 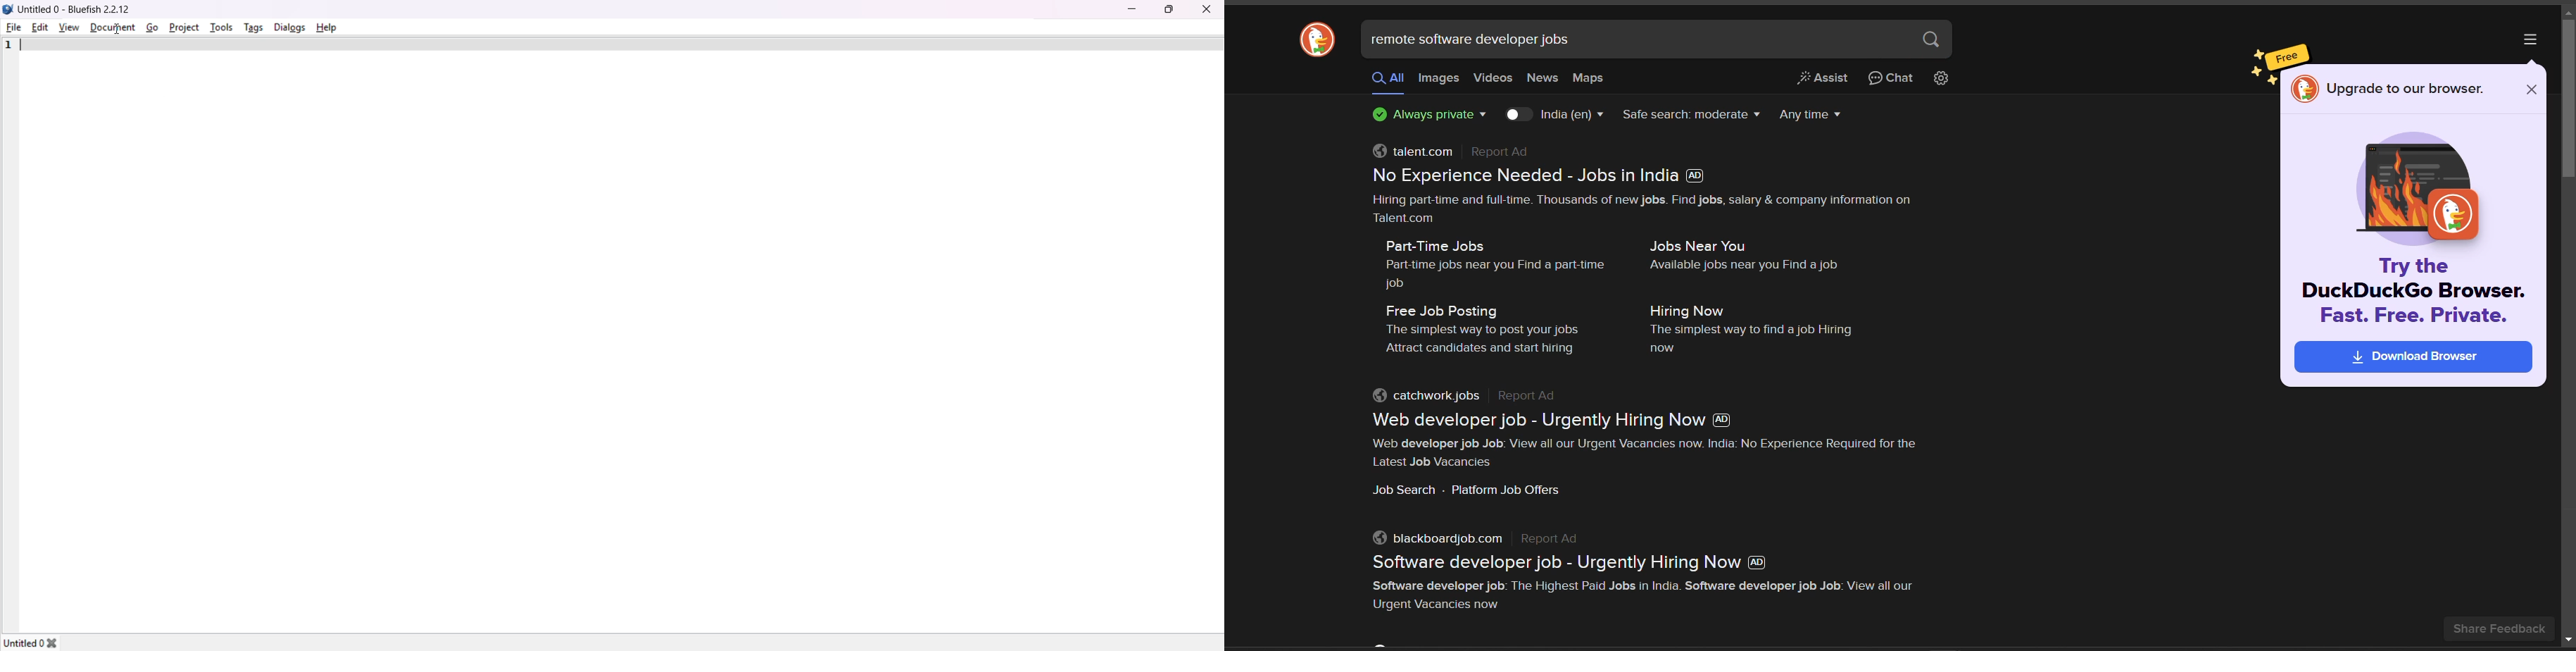 I want to click on minimize, so click(x=1131, y=8).